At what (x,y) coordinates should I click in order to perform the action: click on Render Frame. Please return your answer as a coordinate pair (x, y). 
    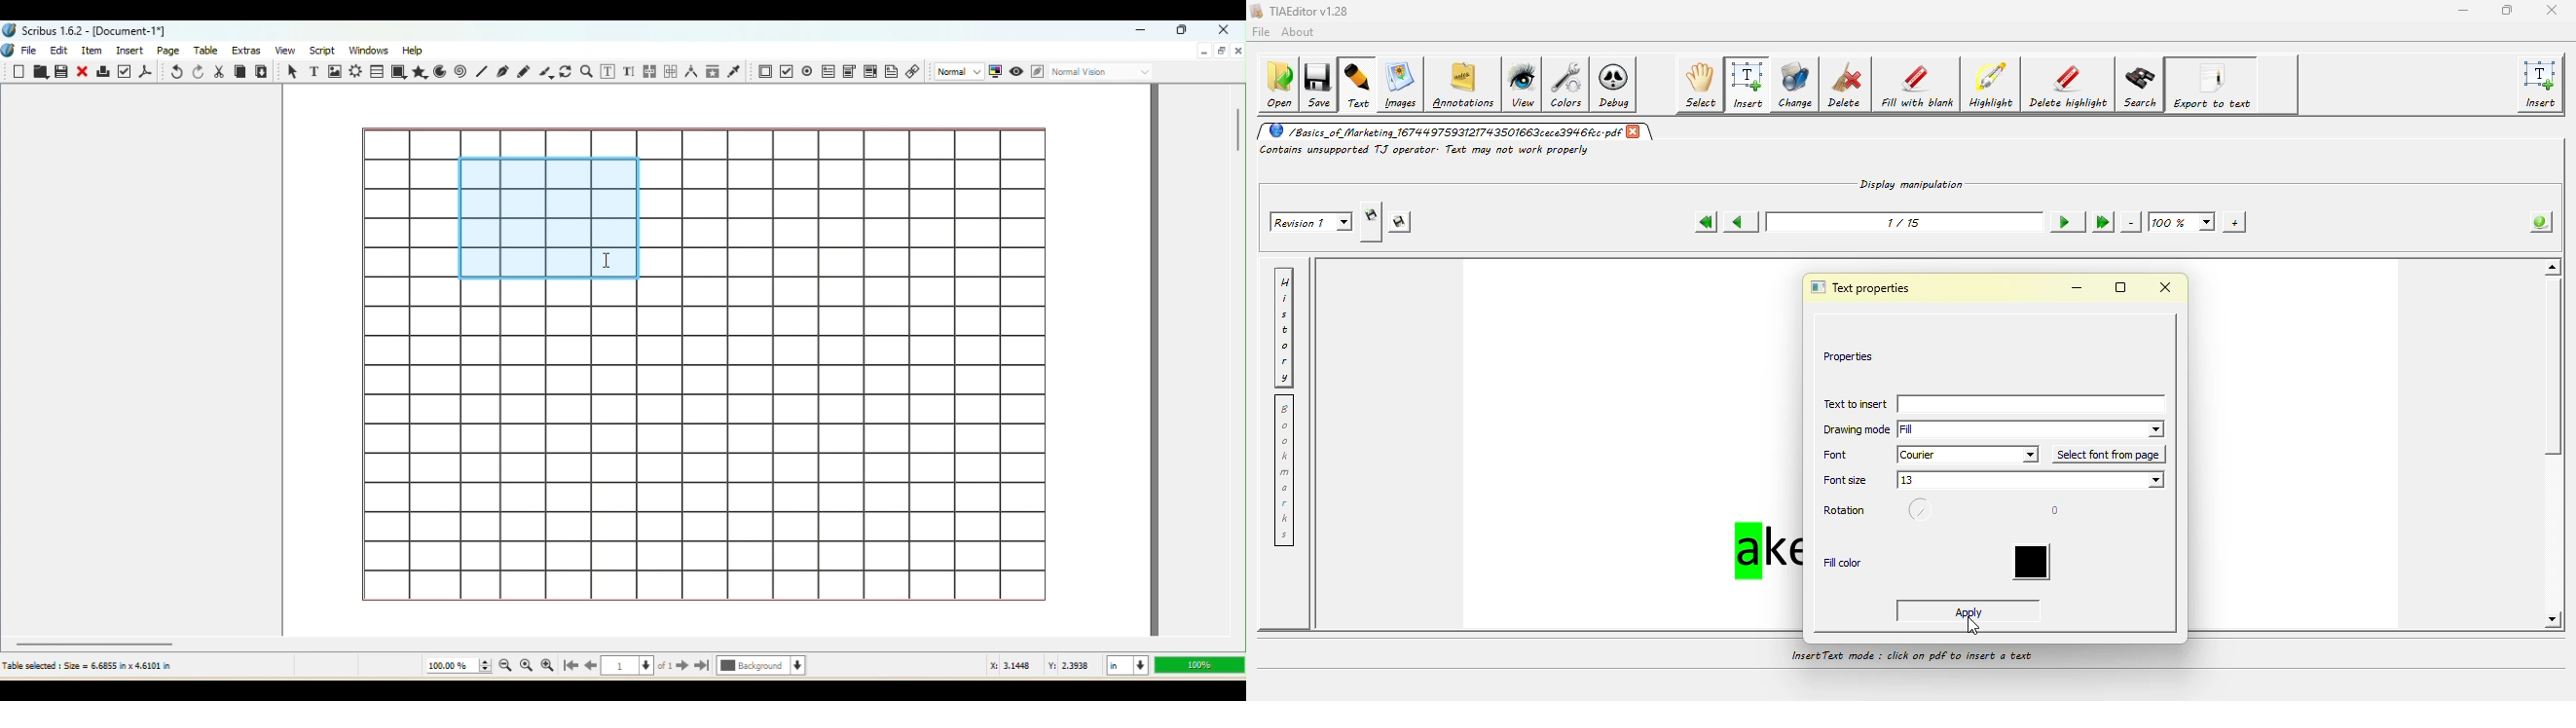
    Looking at the image, I should click on (355, 71).